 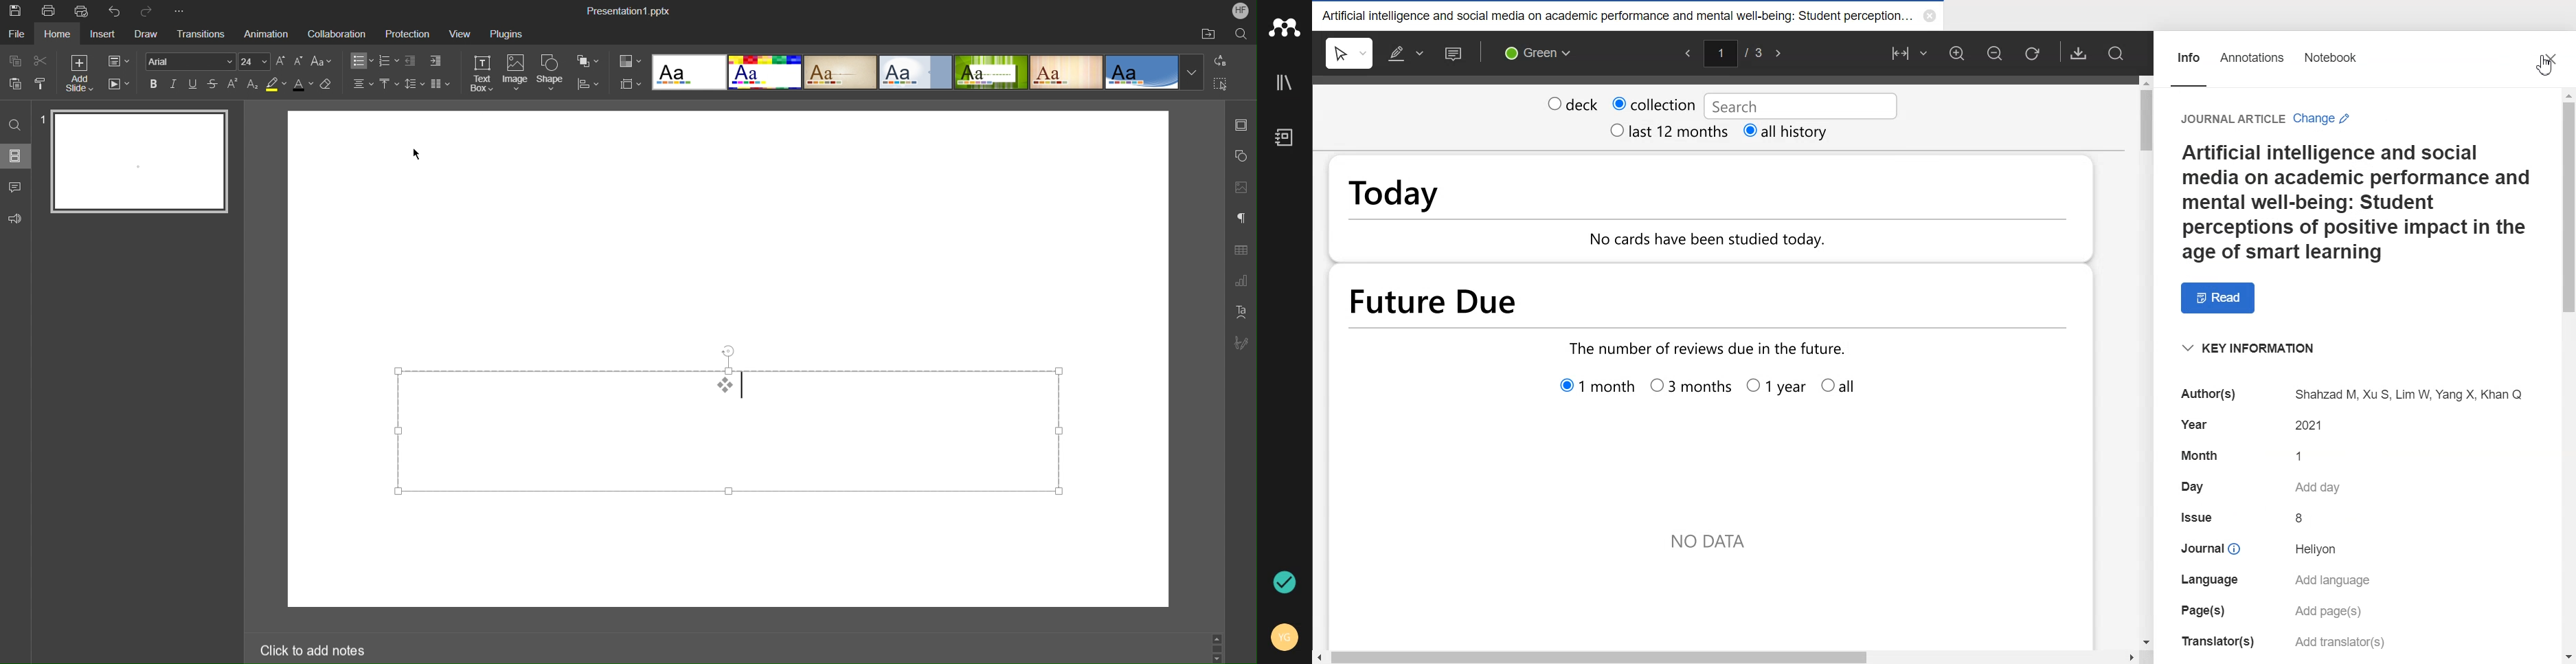 What do you see at coordinates (209, 61) in the screenshot?
I see `Font settings` at bounding box center [209, 61].